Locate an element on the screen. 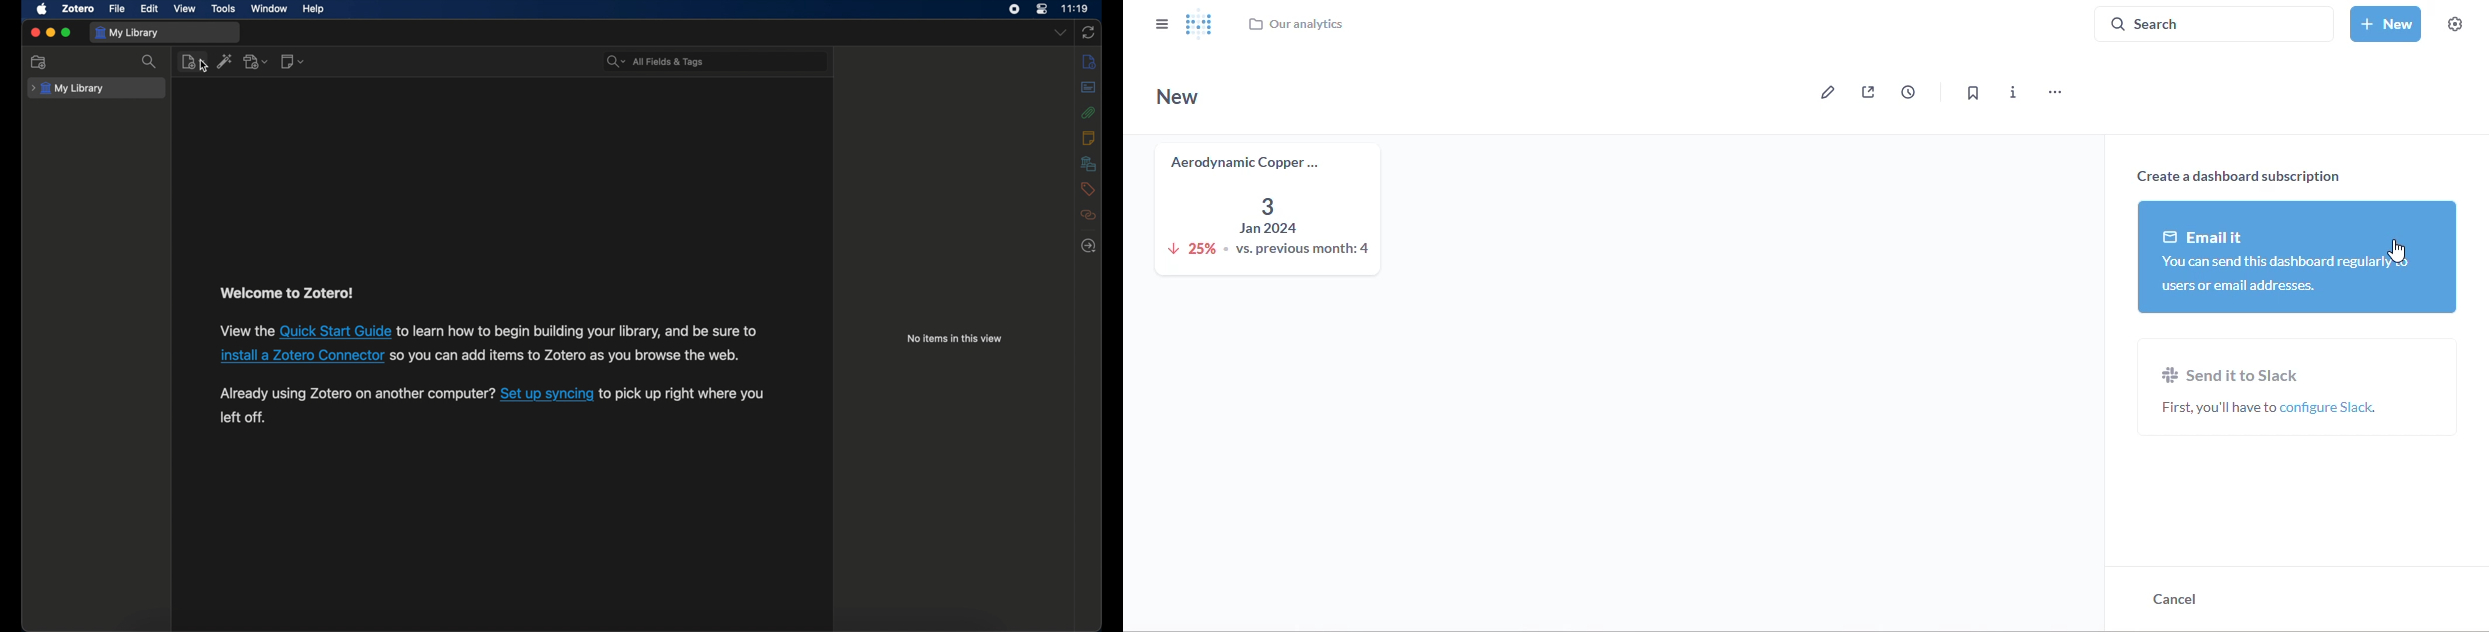 Image resolution: width=2492 pixels, height=644 pixels. Welcome to Zotero!

View the Quick Start Guide to learn how to begin building your library, and be sure to
install a Zotero Connector so you can add items to Zotero as you browse the web.
Already using Zotero on another computer? Set up syncing to pick up right where you
left off. is located at coordinates (497, 356).